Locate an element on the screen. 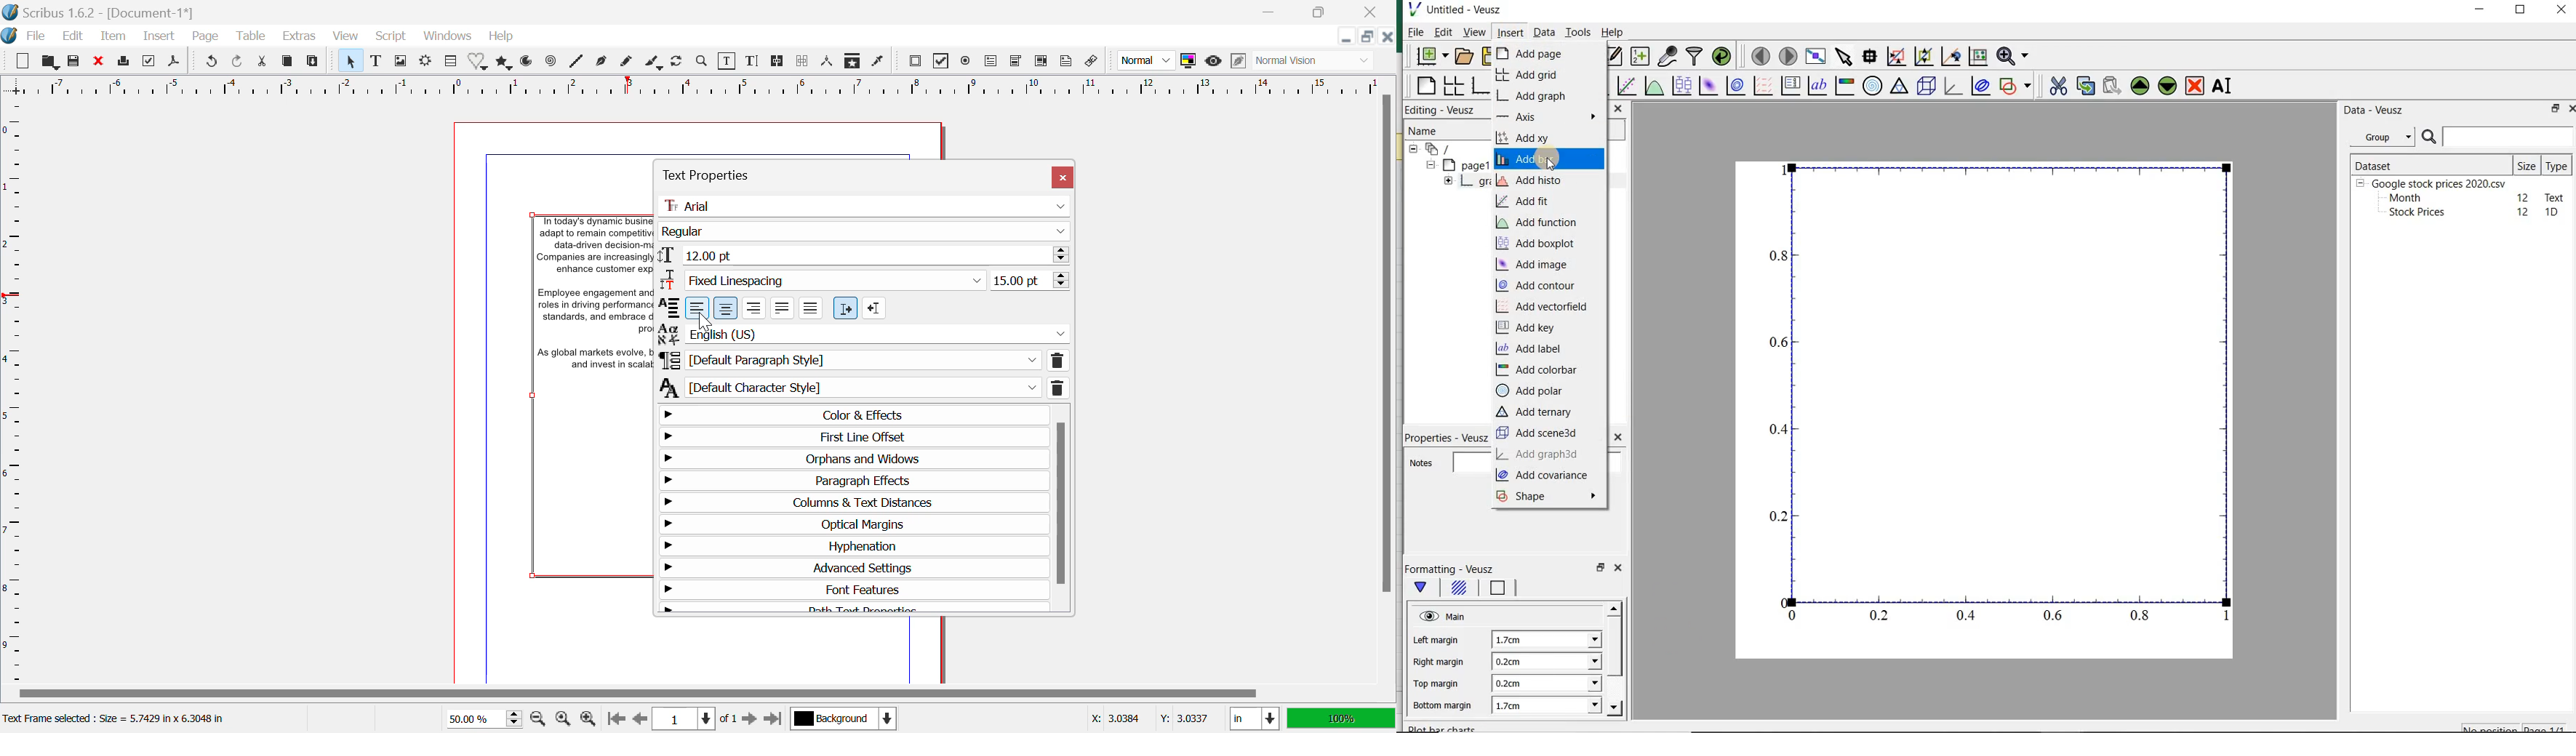 This screenshot has width=2576, height=756. Minimize is located at coordinates (1321, 12).